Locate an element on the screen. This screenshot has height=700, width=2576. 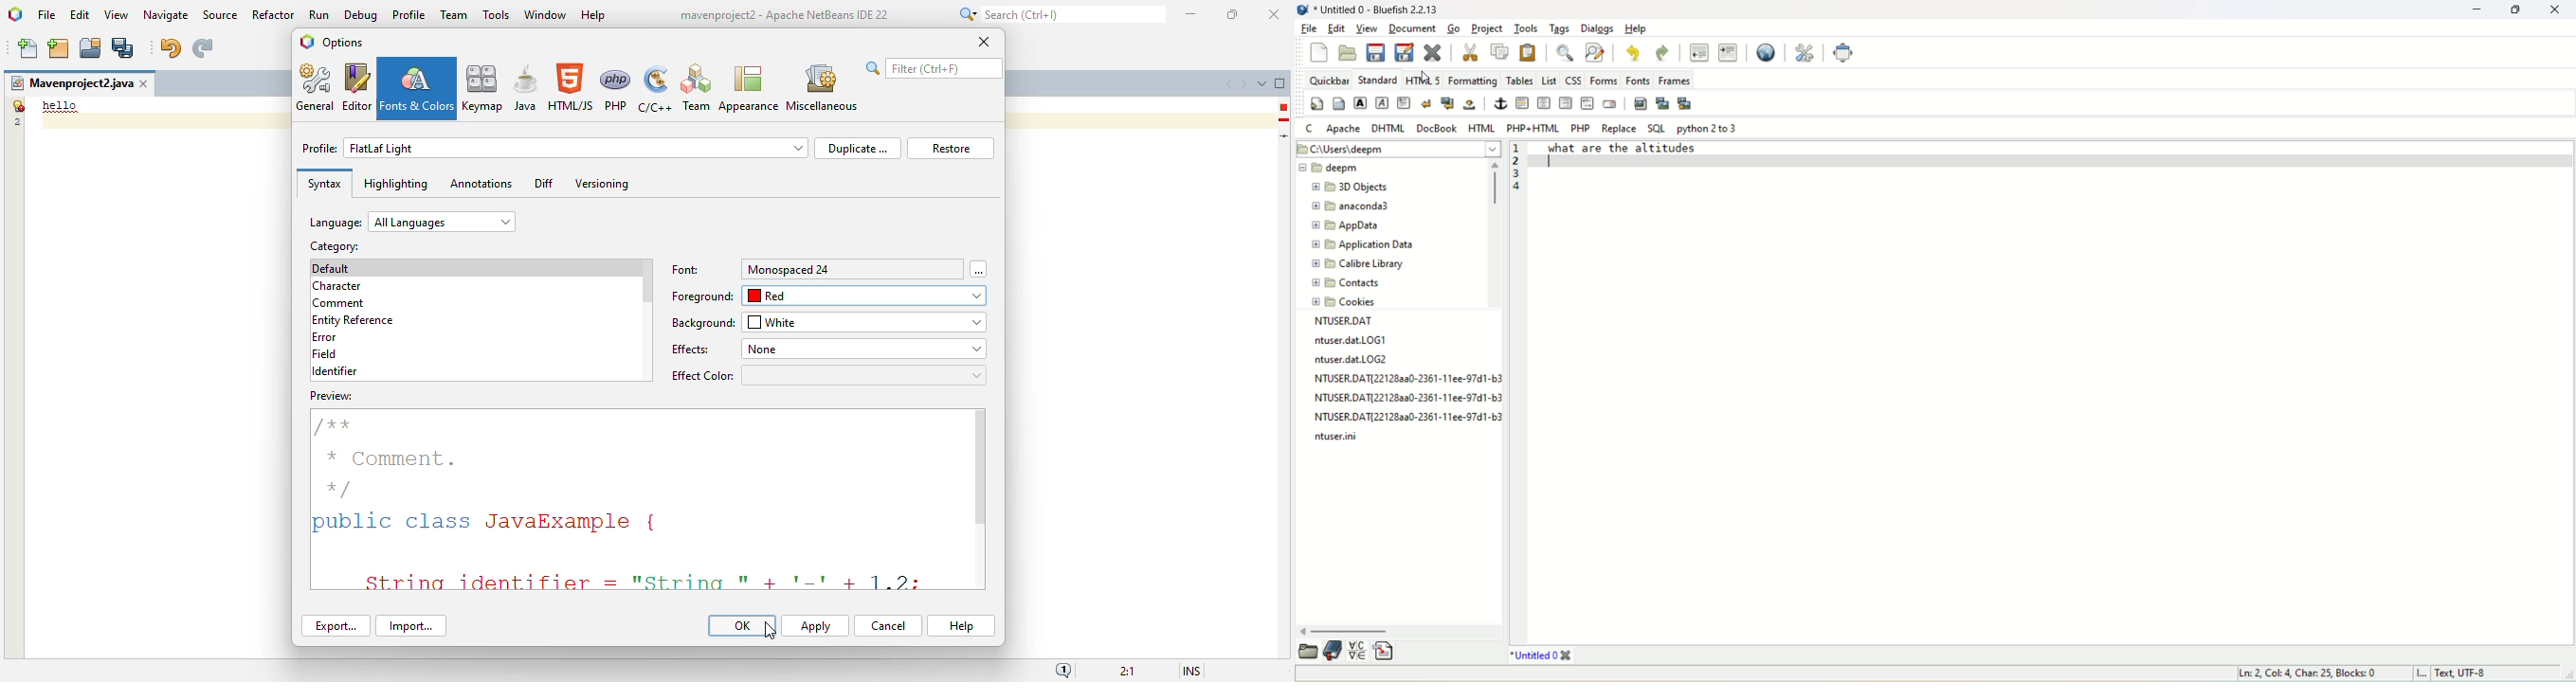
what are the altitudes is located at coordinates (1620, 147).